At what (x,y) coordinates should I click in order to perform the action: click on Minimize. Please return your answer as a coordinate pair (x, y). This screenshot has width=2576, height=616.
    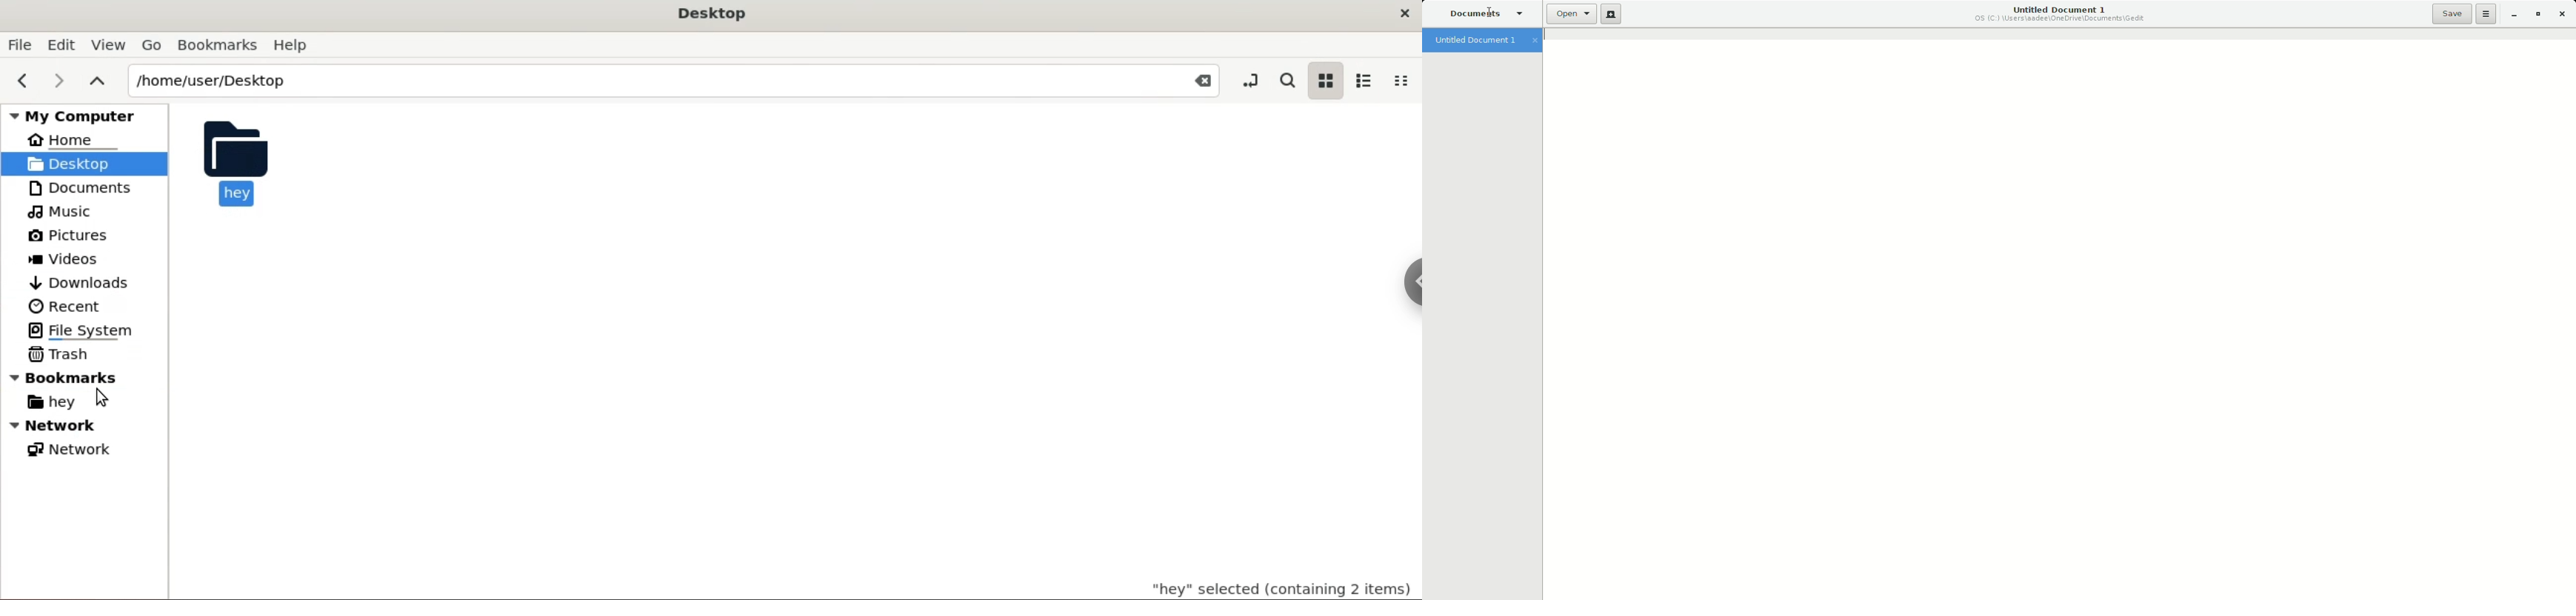
    Looking at the image, I should click on (2511, 15).